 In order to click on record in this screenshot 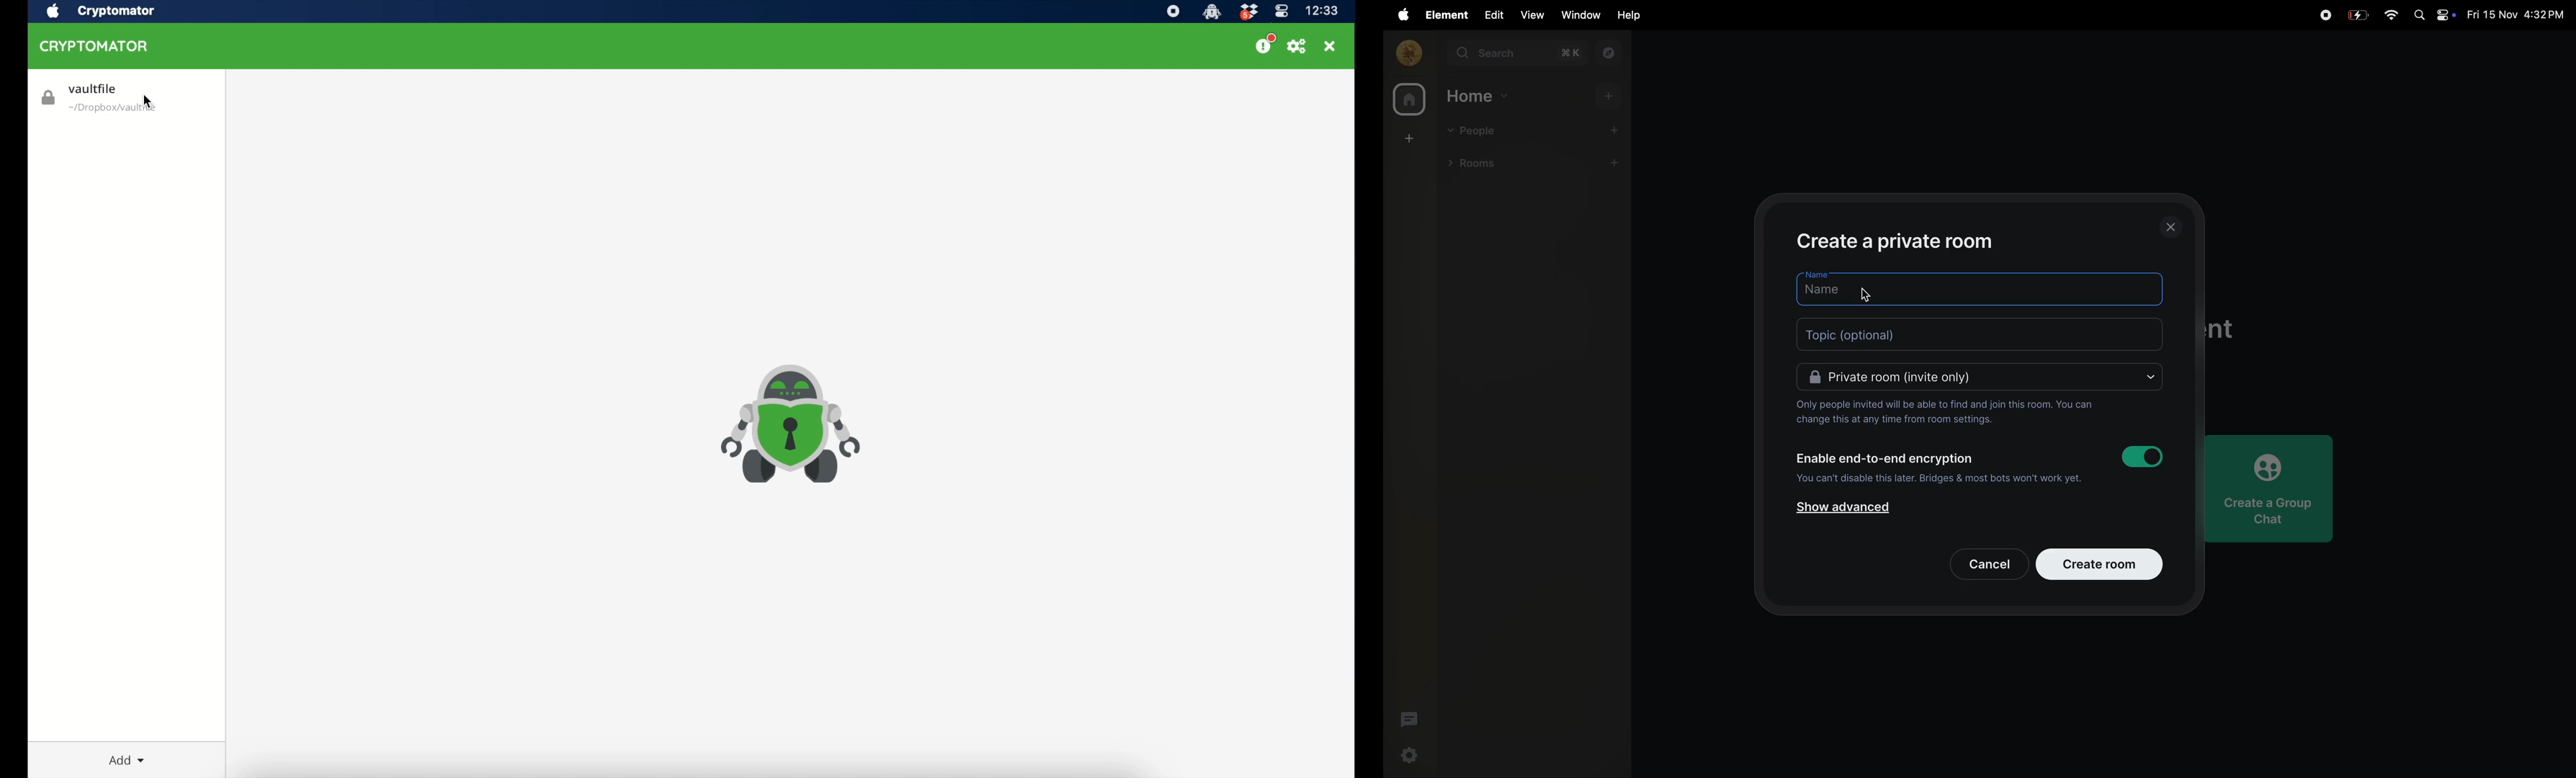, I will do `click(2325, 13)`.